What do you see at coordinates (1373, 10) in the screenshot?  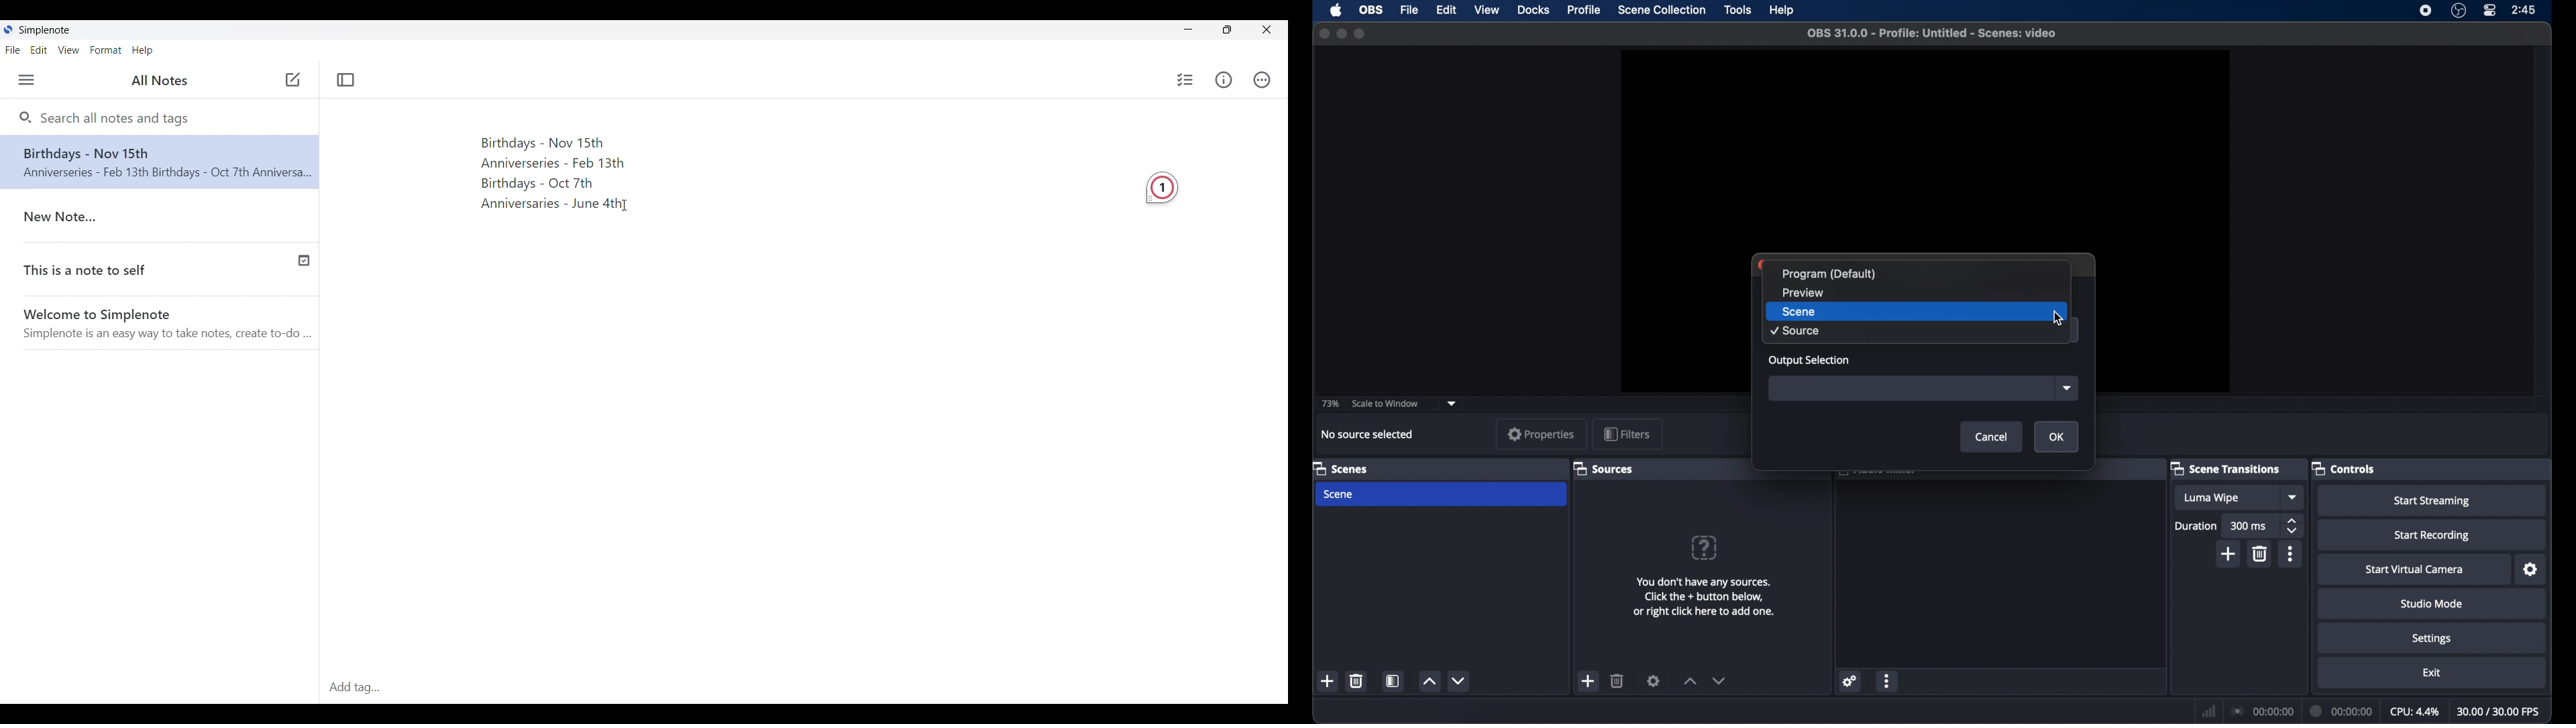 I see `obs` at bounding box center [1373, 10].